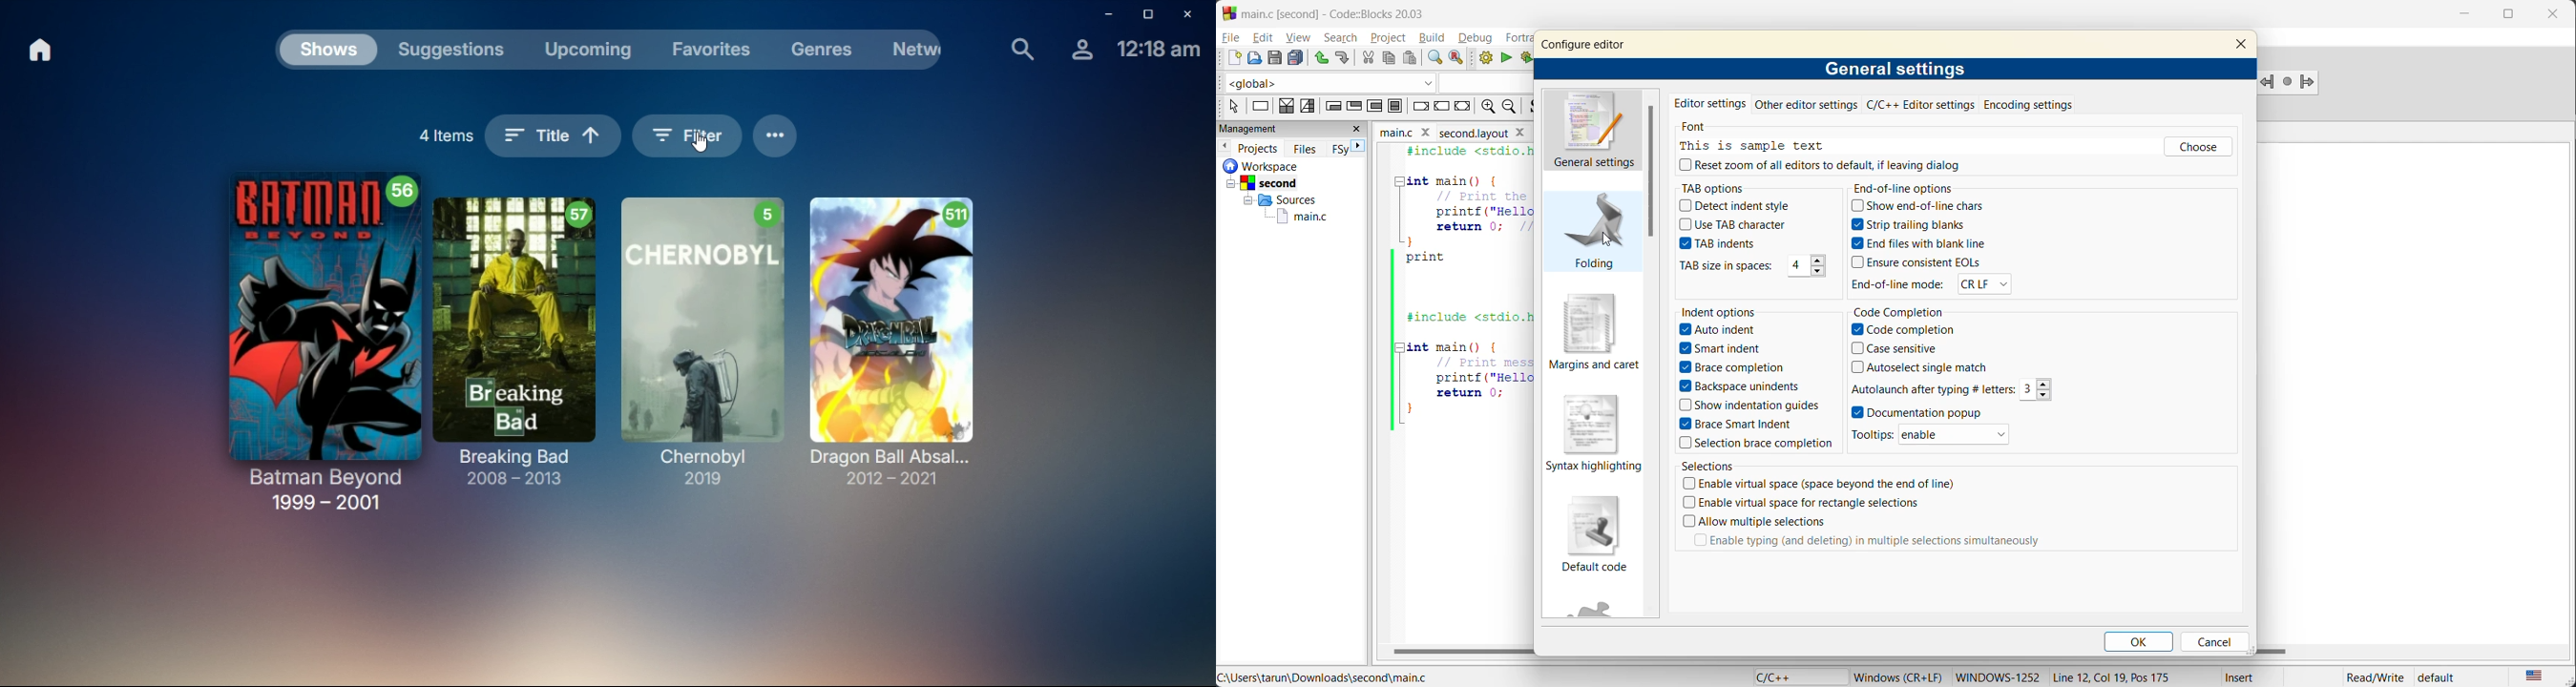 This screenshot has height=700, width=2576. What do you see at coordinates (1344, 38) in the screenshot?
I see `search` at bounding box center [1344, 38].